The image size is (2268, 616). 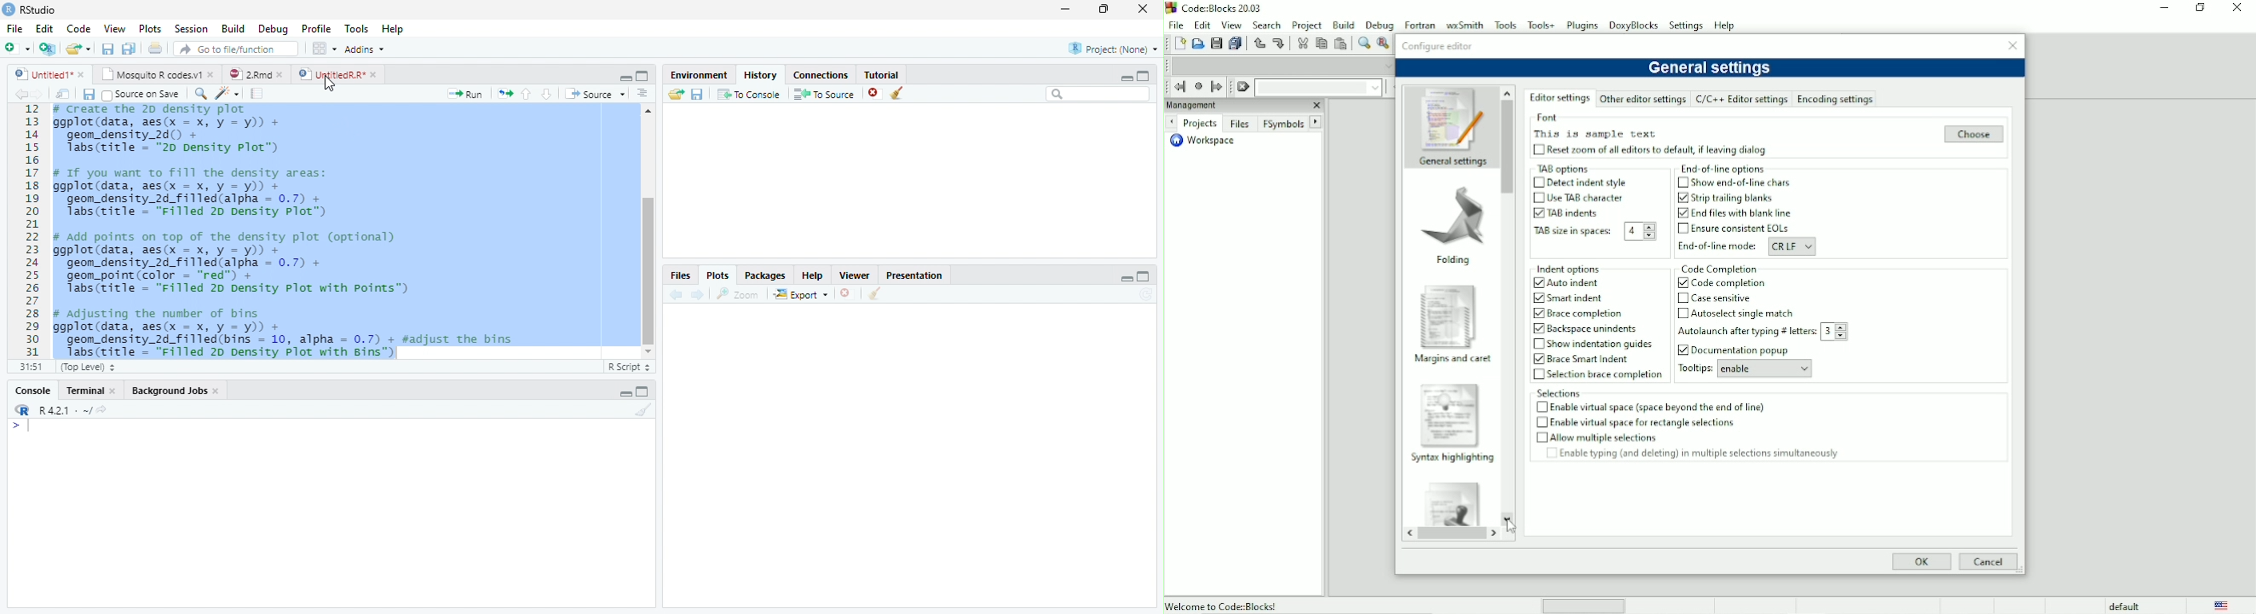 I want to click on ' RStudio, so click(x=29, y=10).